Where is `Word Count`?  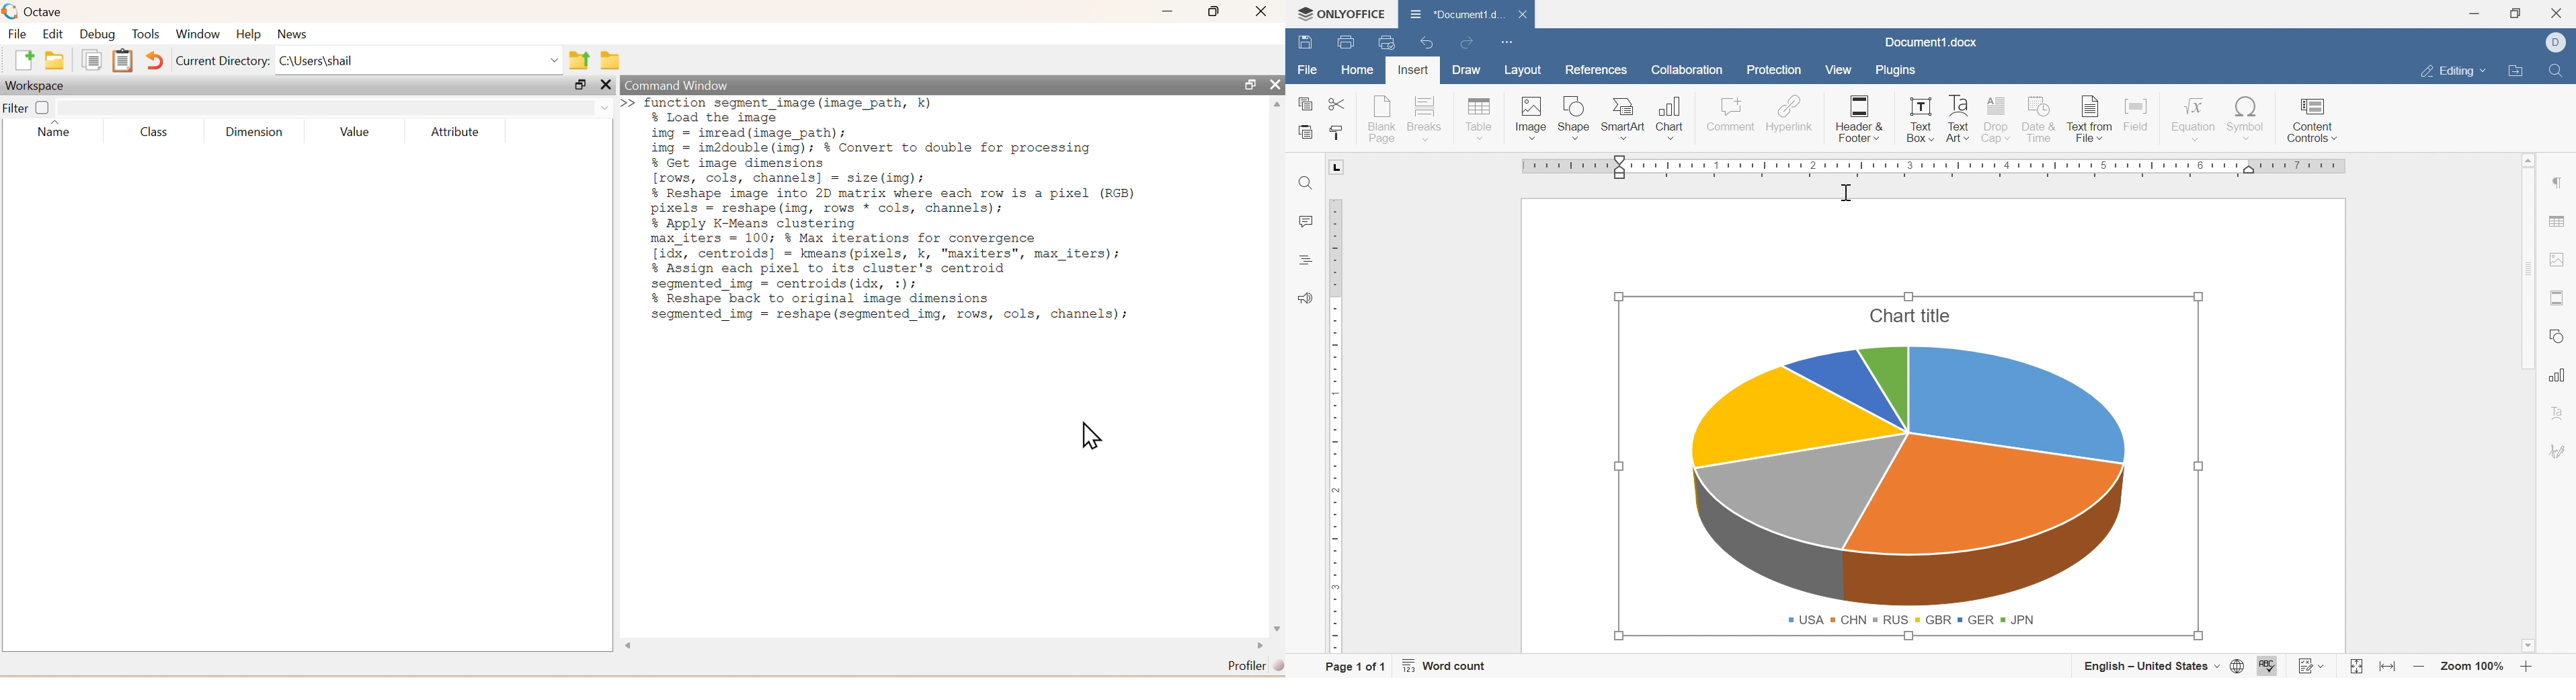 Word Count is located at coordinates (1447, 665).